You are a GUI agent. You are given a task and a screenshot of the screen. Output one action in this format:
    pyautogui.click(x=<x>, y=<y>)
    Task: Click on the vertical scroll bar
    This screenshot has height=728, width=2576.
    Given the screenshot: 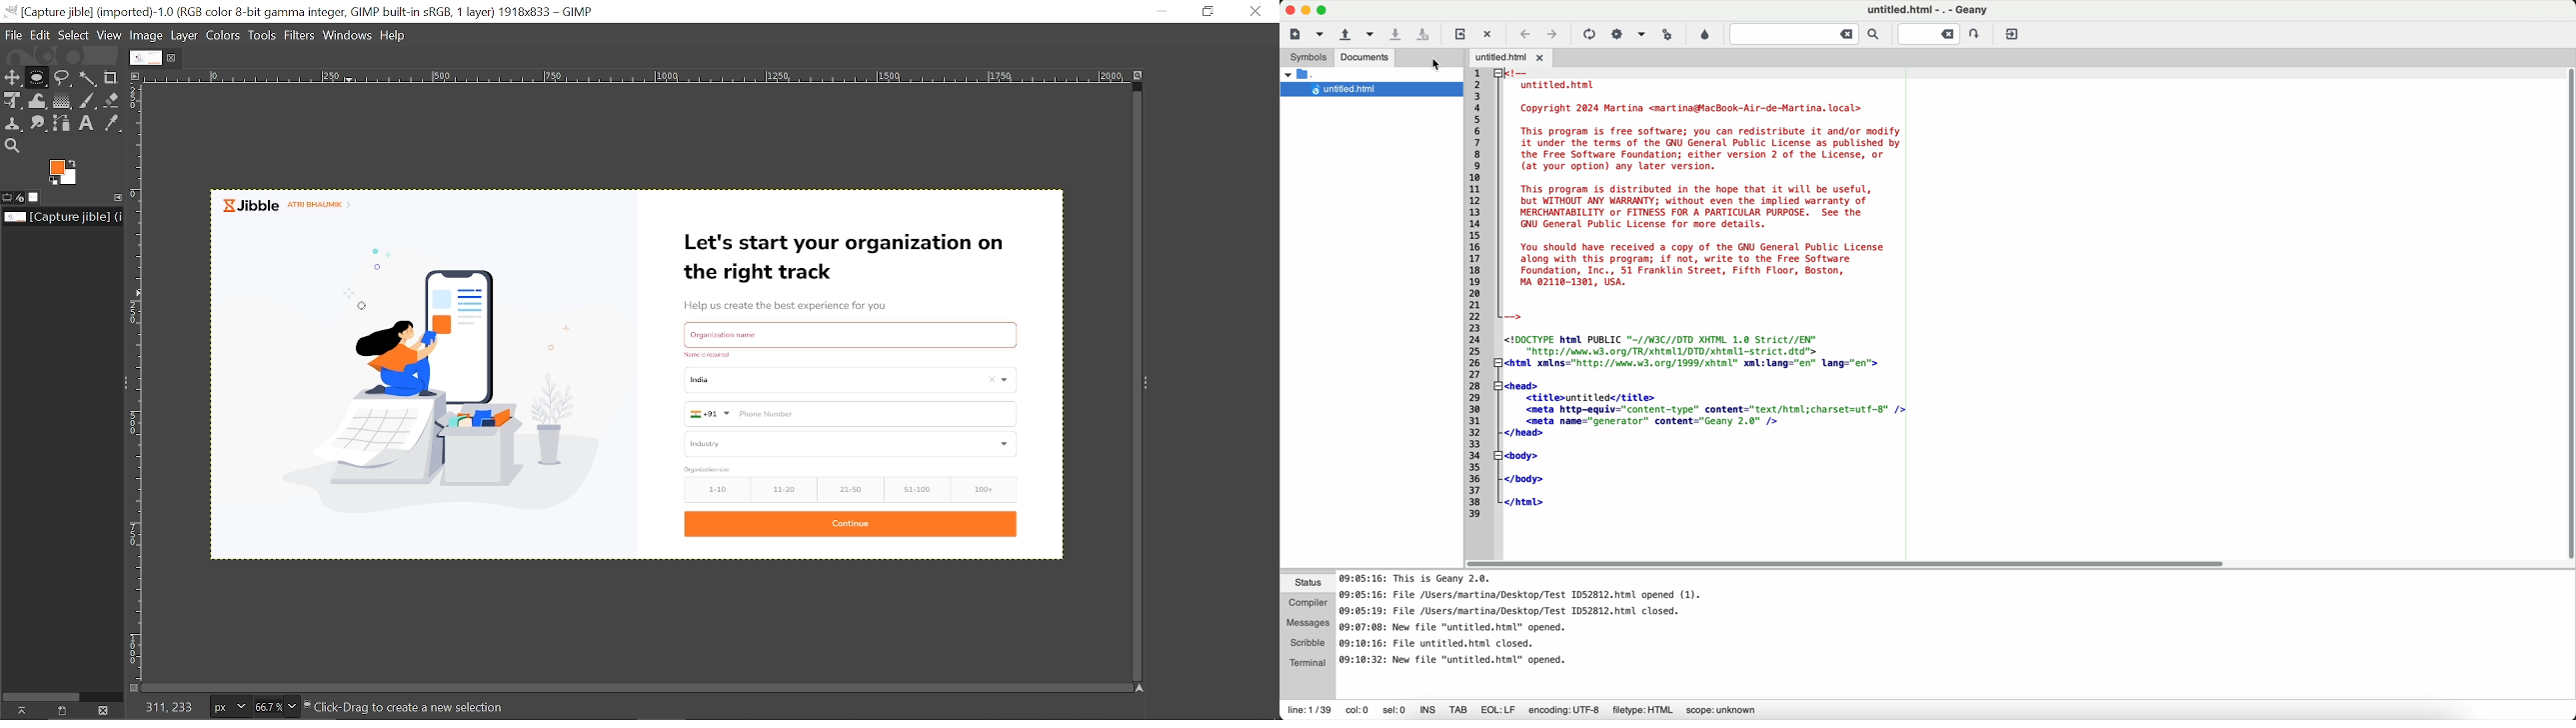 What is the action you would take?
    pyautogui.click(x=1128, y=381)
    